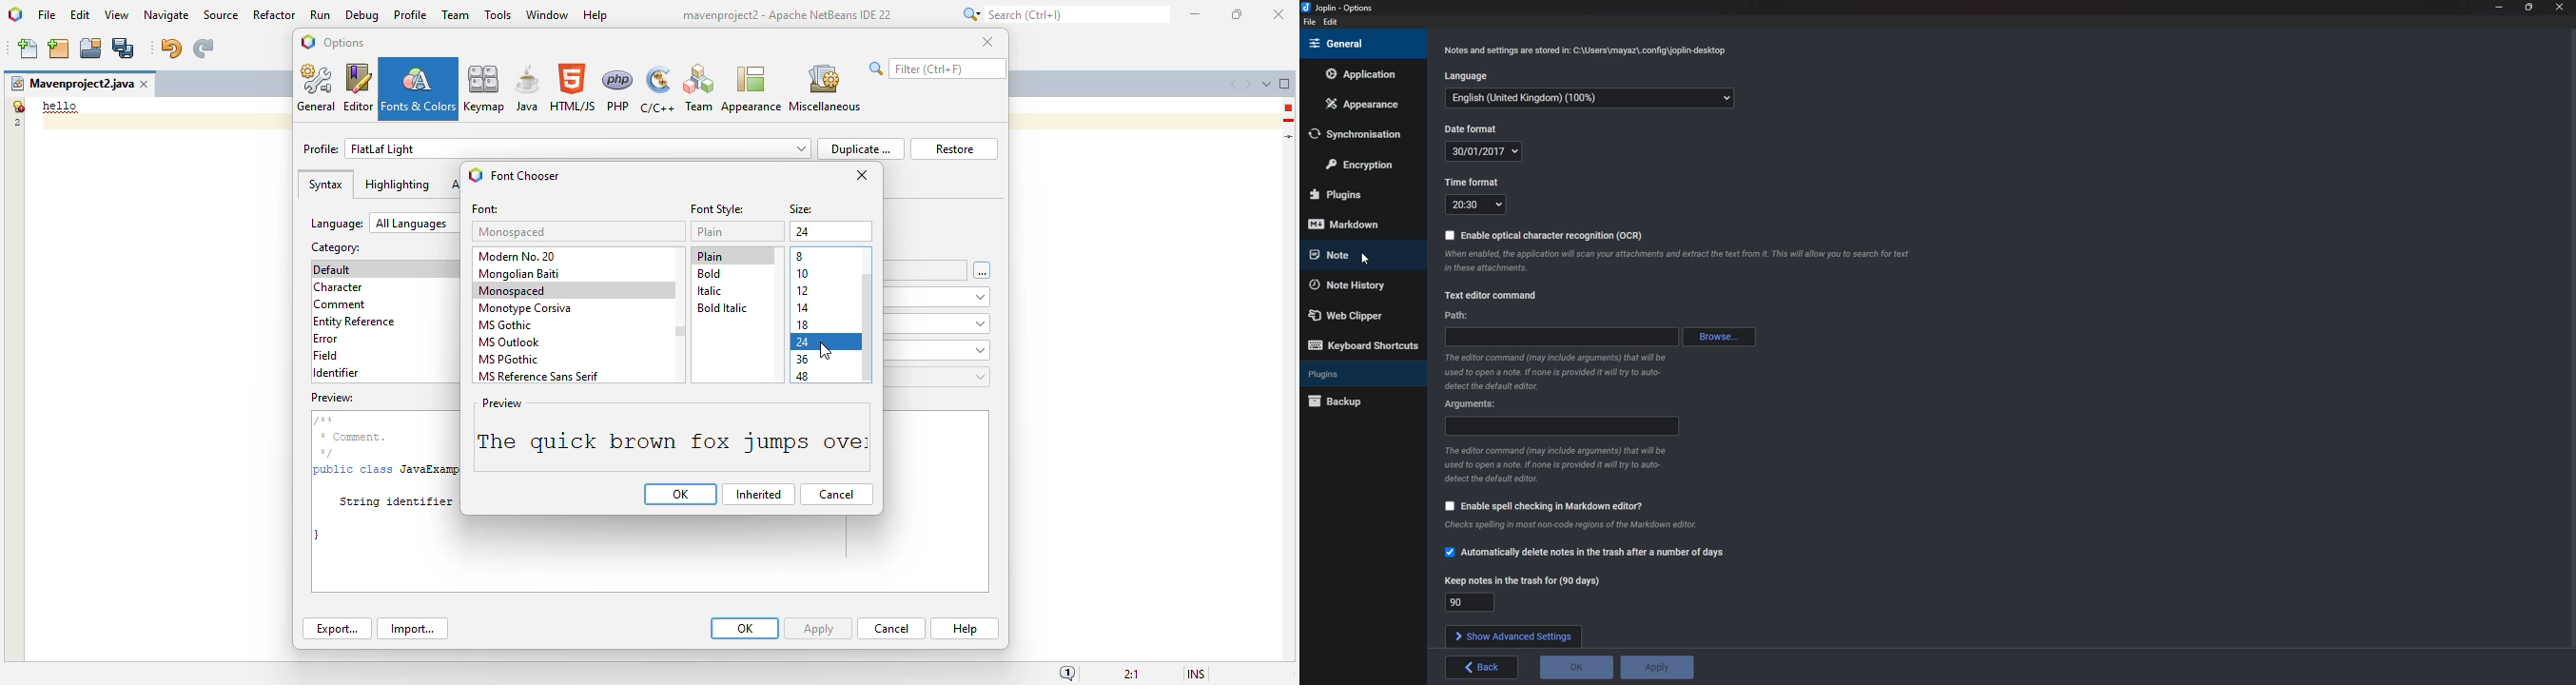 This screenshot has height=700, width=2576. What do you see at coordinates (322, 14) in the screenshot?
I see `run` at bounding box center [322, 14].